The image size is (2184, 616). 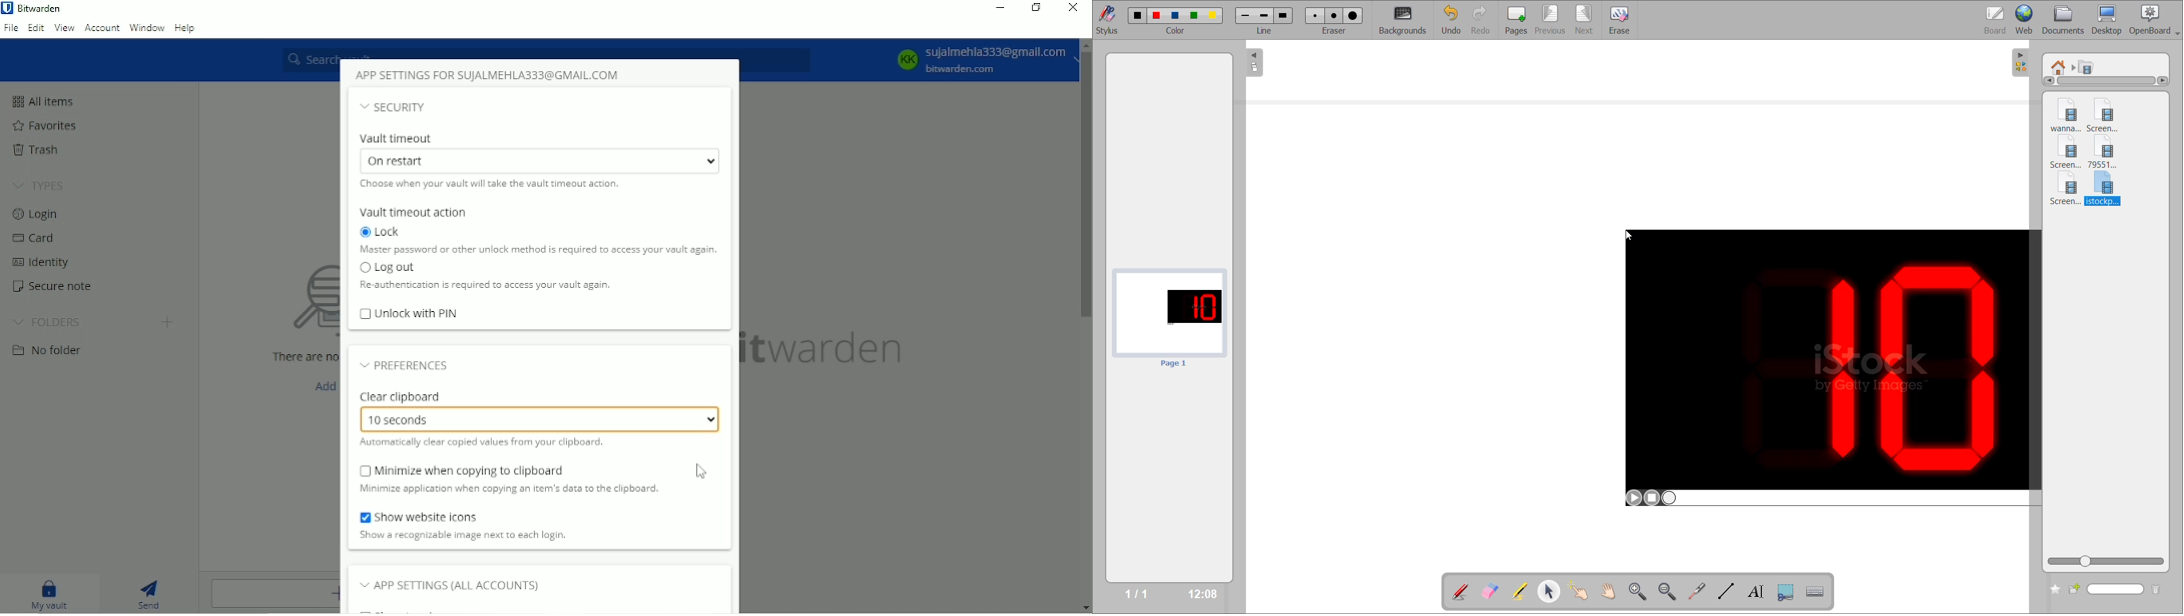 I want to click on KK Sujalmehla333@gmail.com      bitwarden.com, so click(x=982, y=60).